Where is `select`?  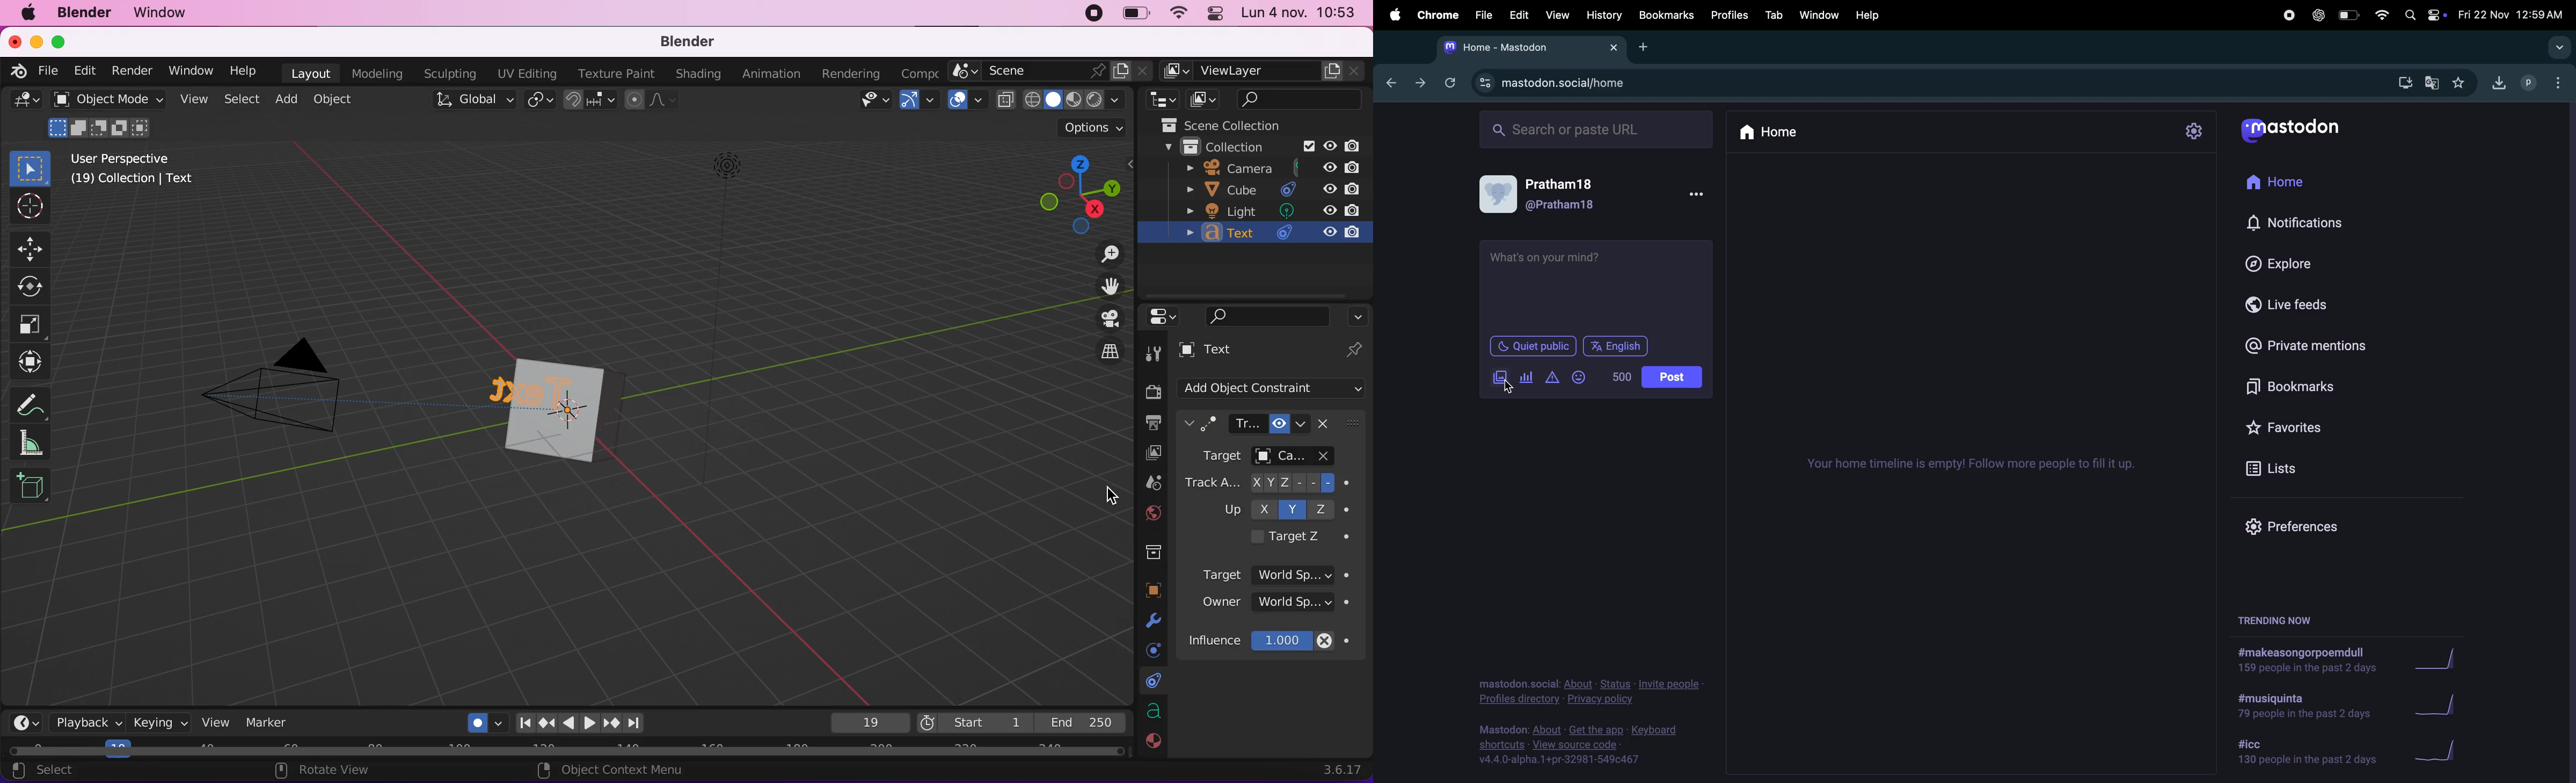
select is located at coordinates (244, 100).